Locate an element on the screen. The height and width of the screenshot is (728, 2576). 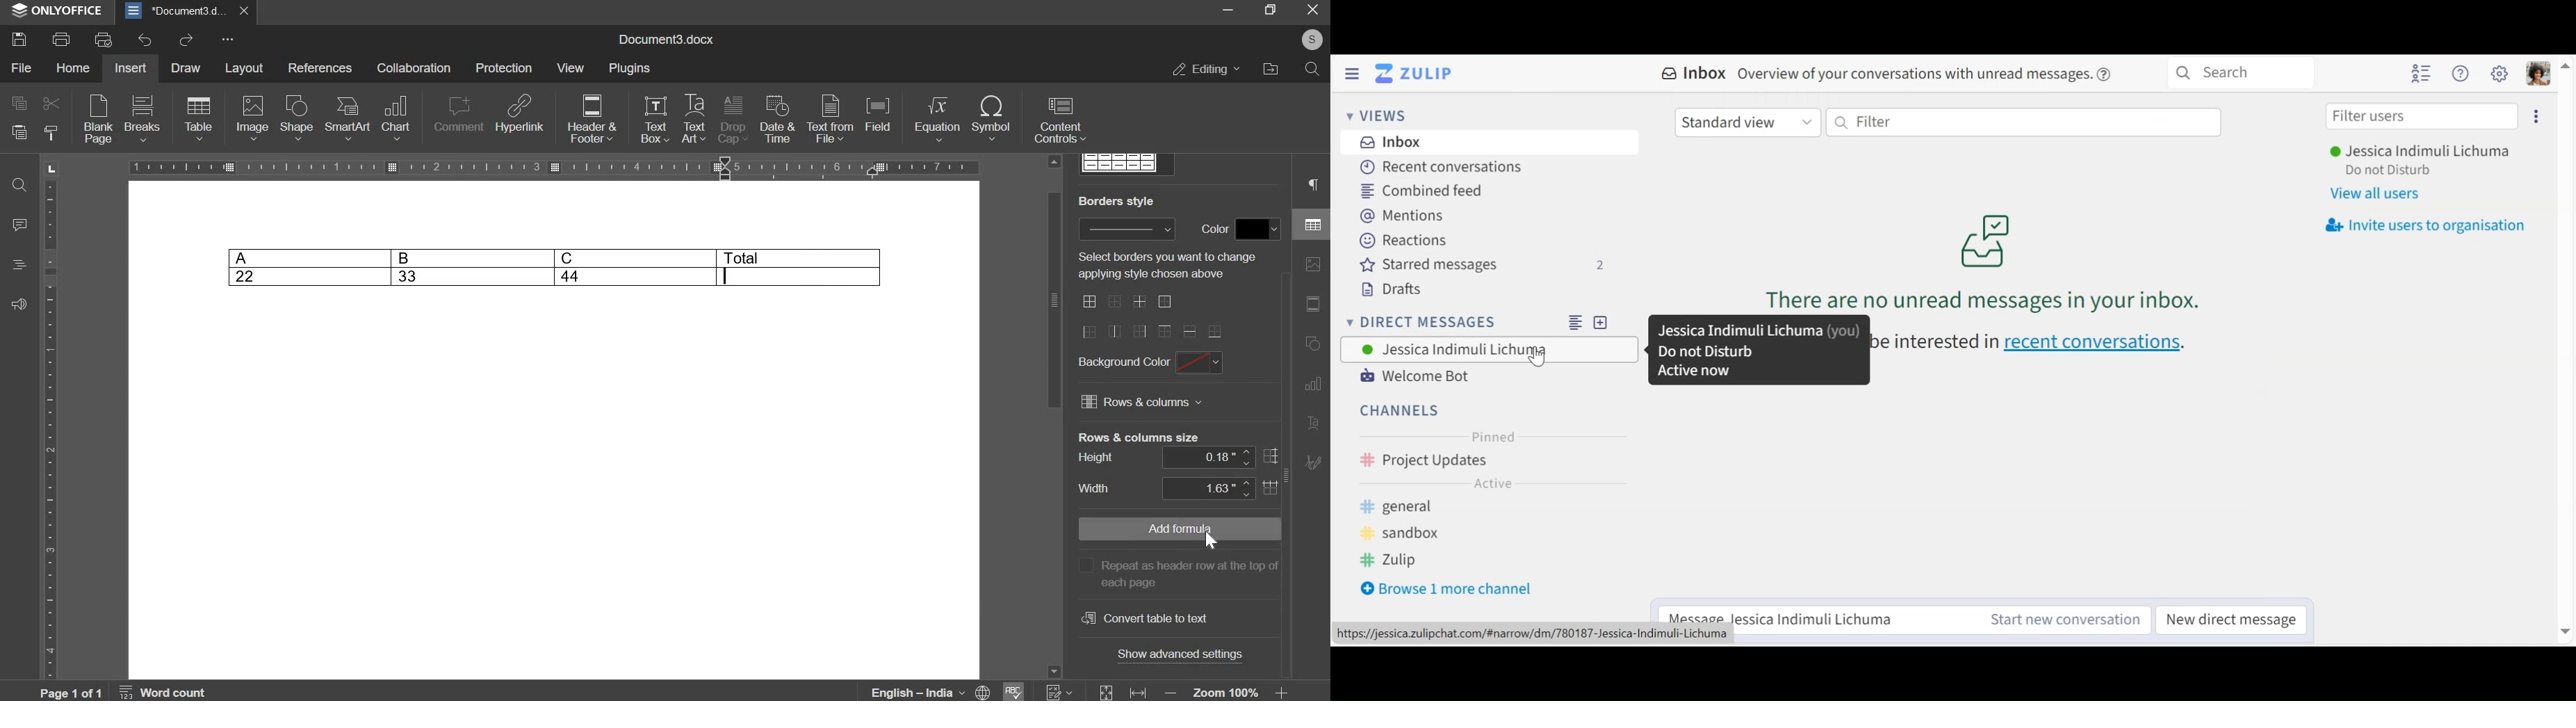
drop cap is located at coordinates (732, 120).